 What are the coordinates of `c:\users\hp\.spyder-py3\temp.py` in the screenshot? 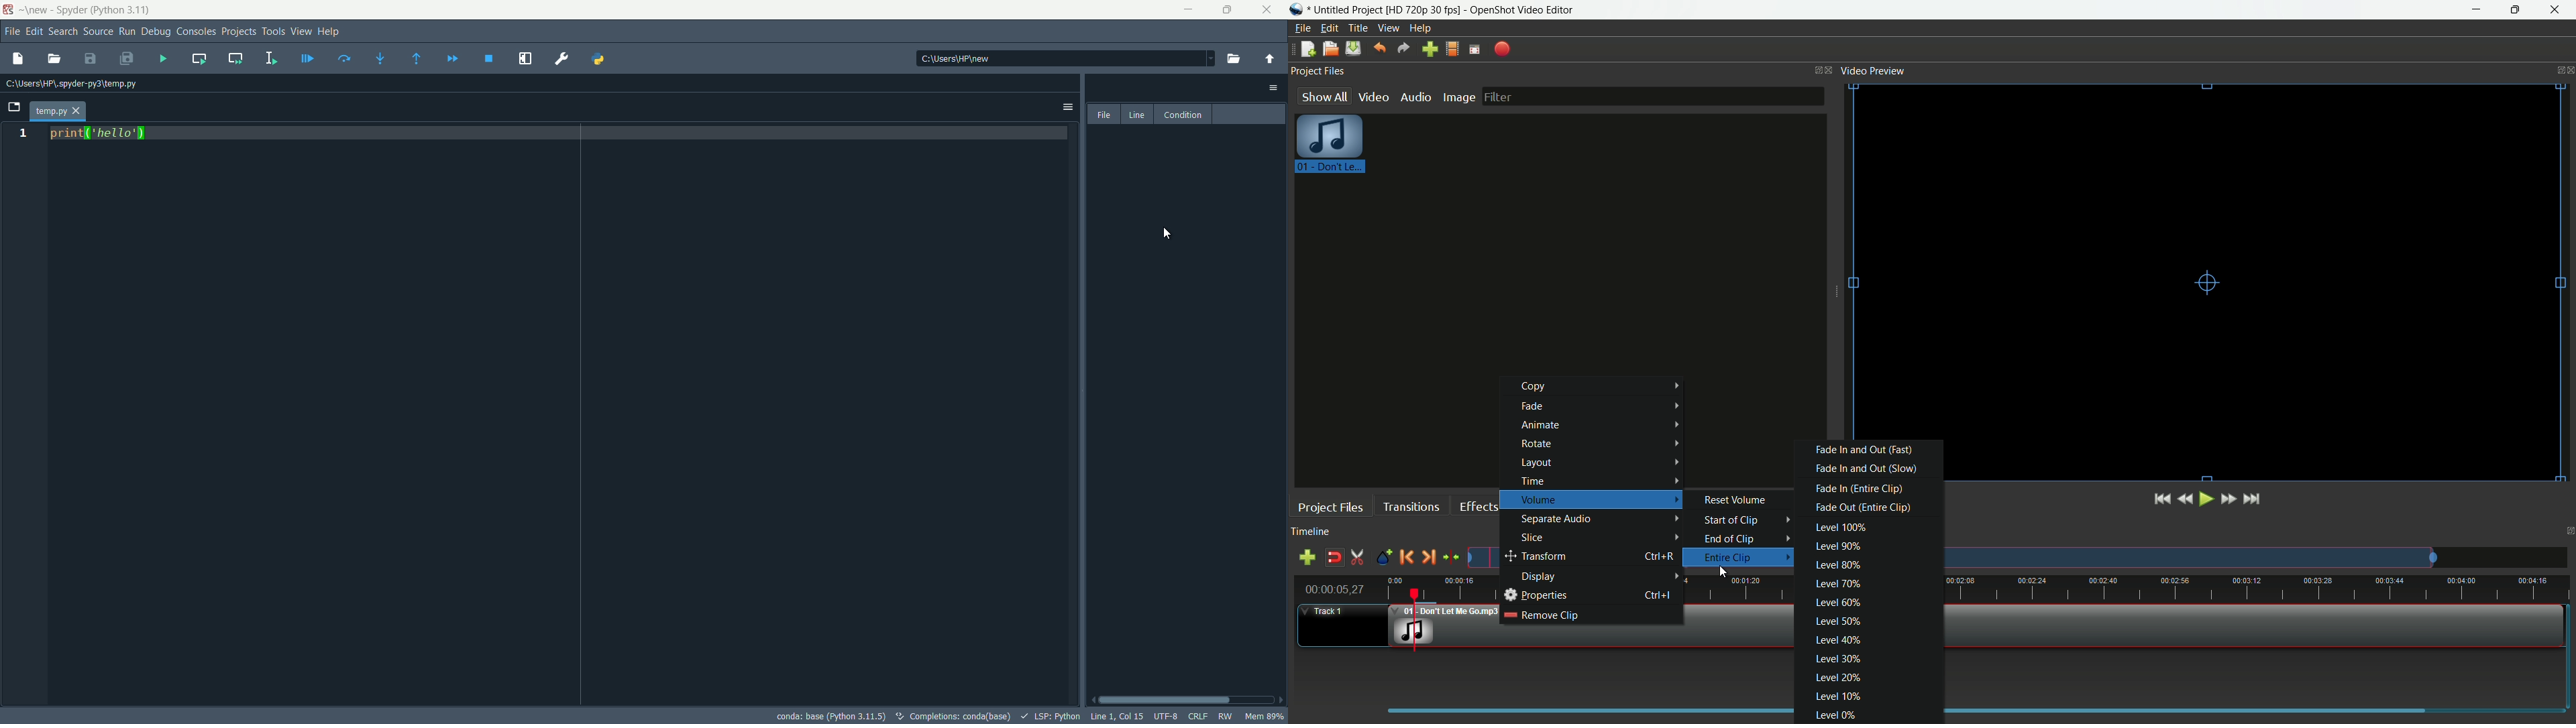 It's located at (69, 84).